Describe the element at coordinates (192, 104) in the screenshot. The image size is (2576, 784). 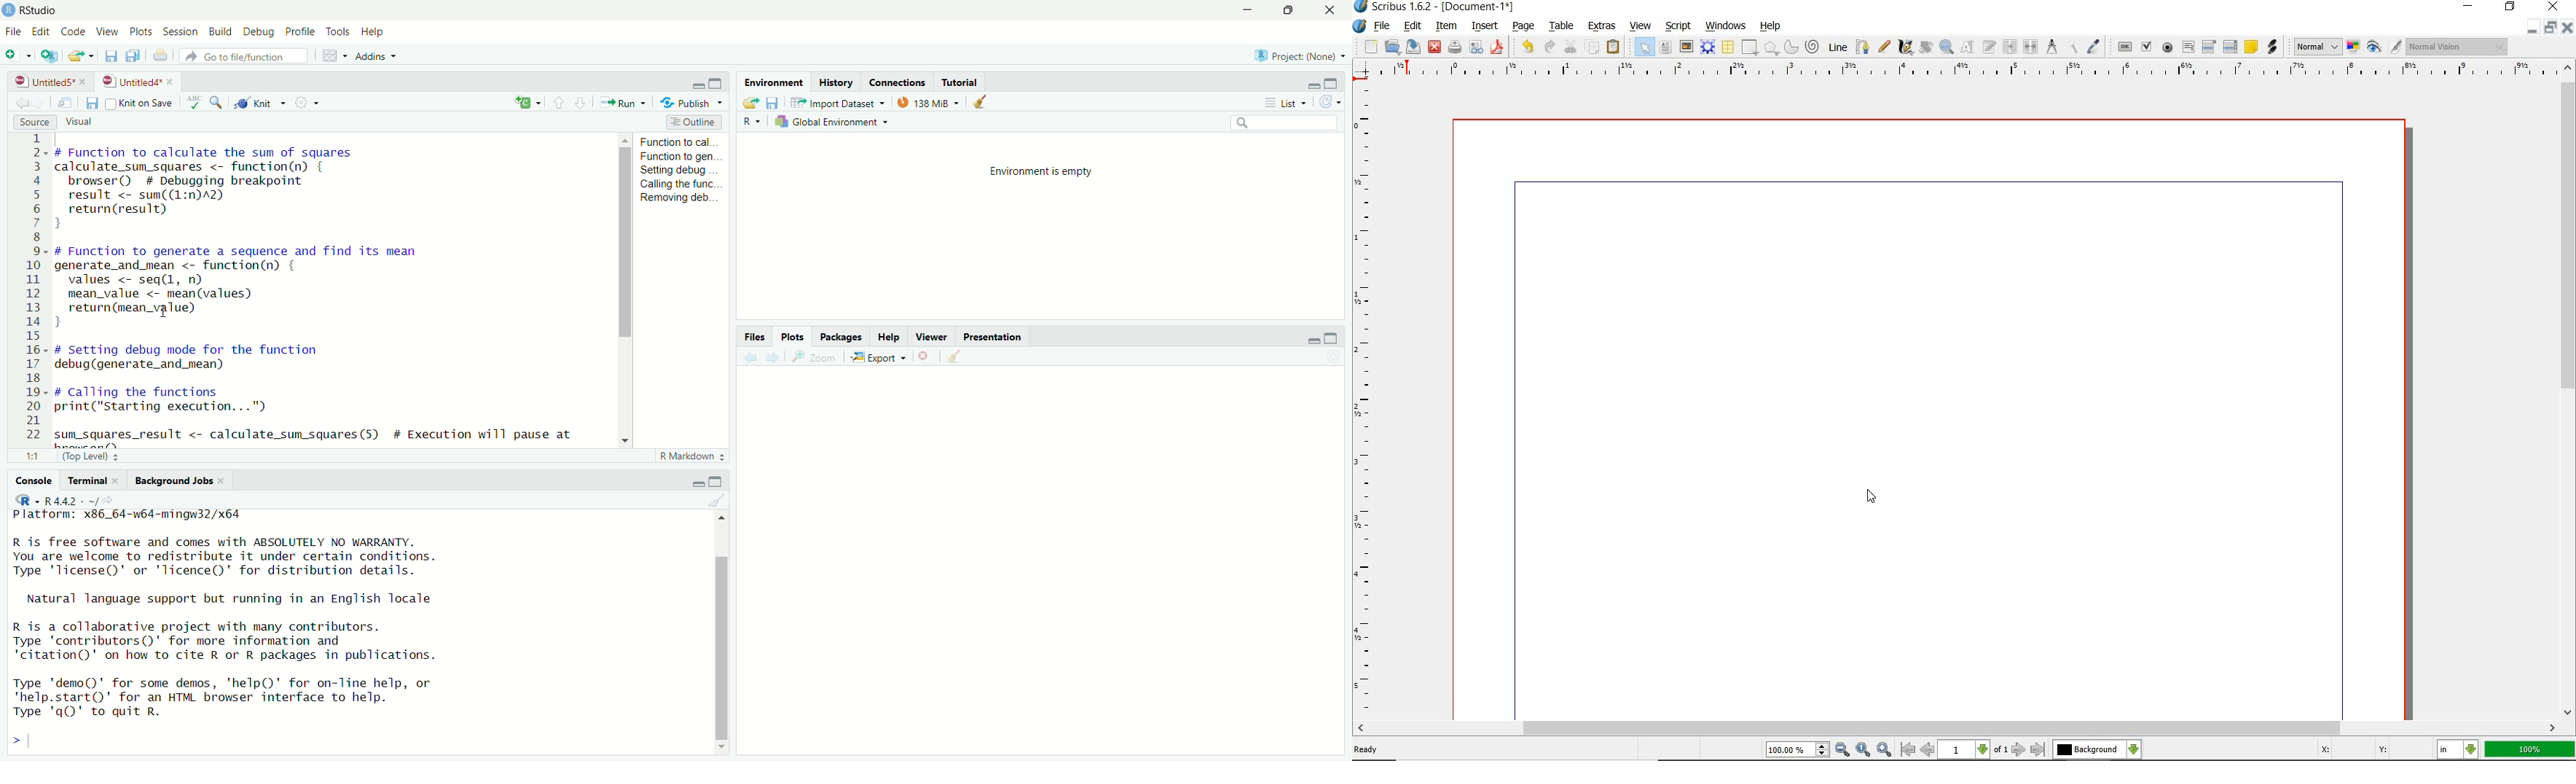
I see `spell check` at that location.